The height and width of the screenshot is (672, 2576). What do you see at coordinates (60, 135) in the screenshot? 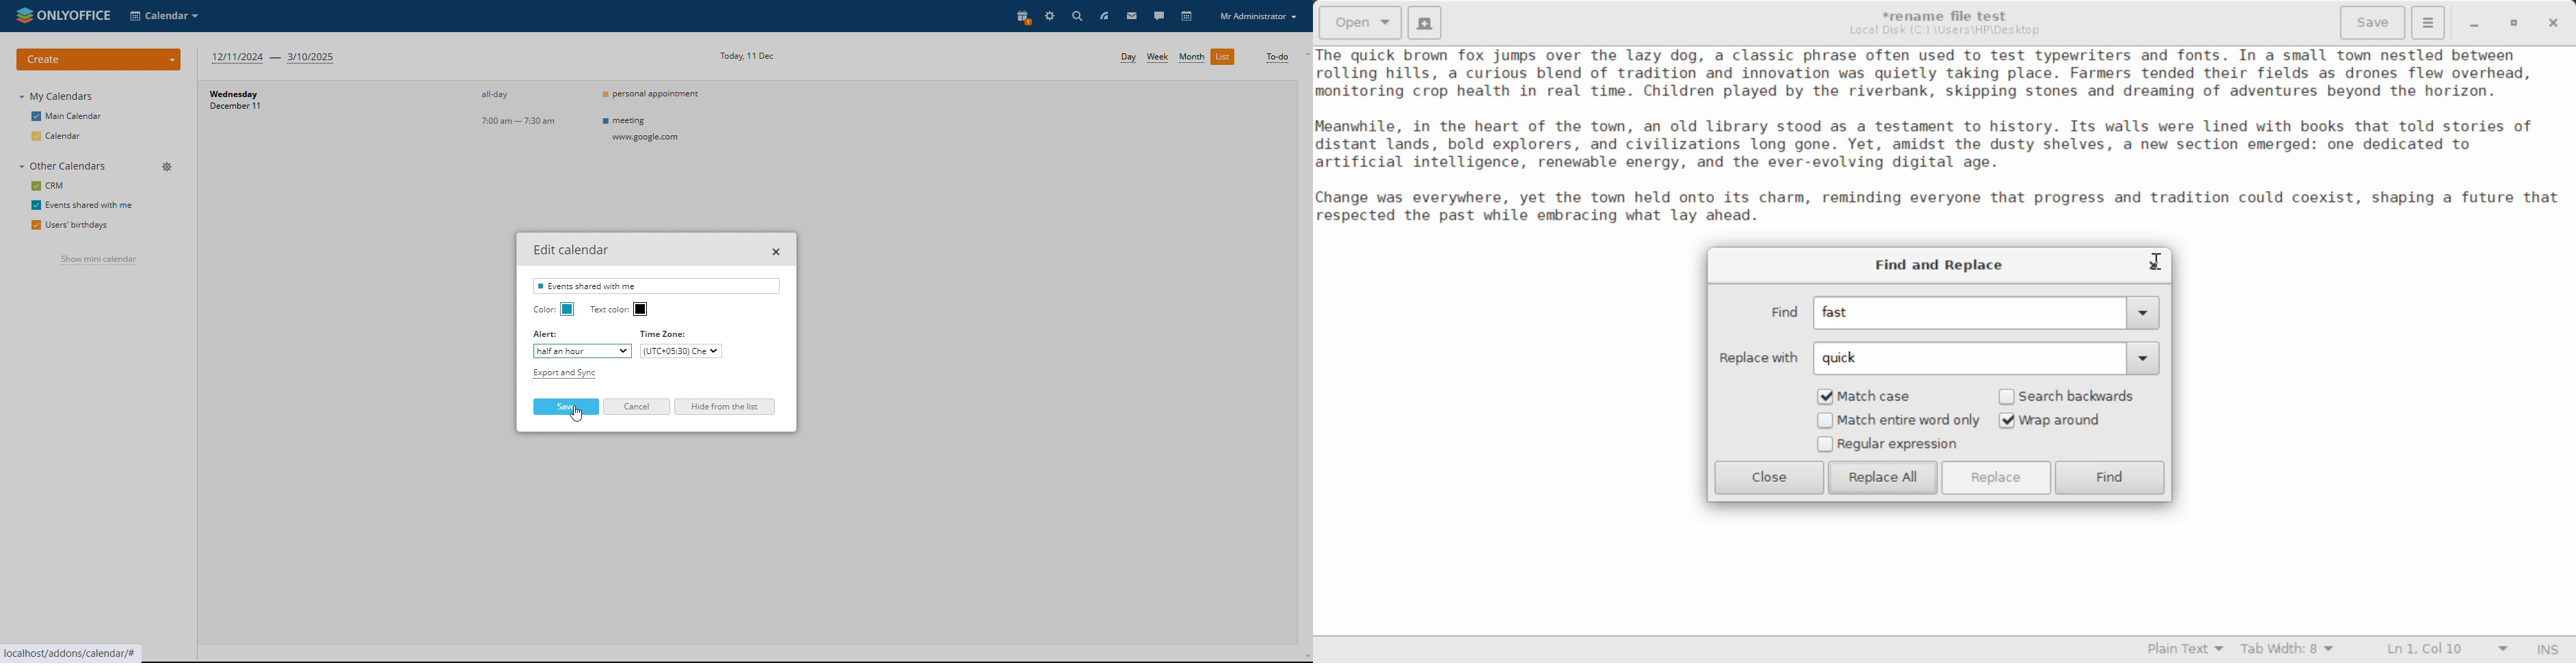
I see `calendar` at bounding box center [60, 135].